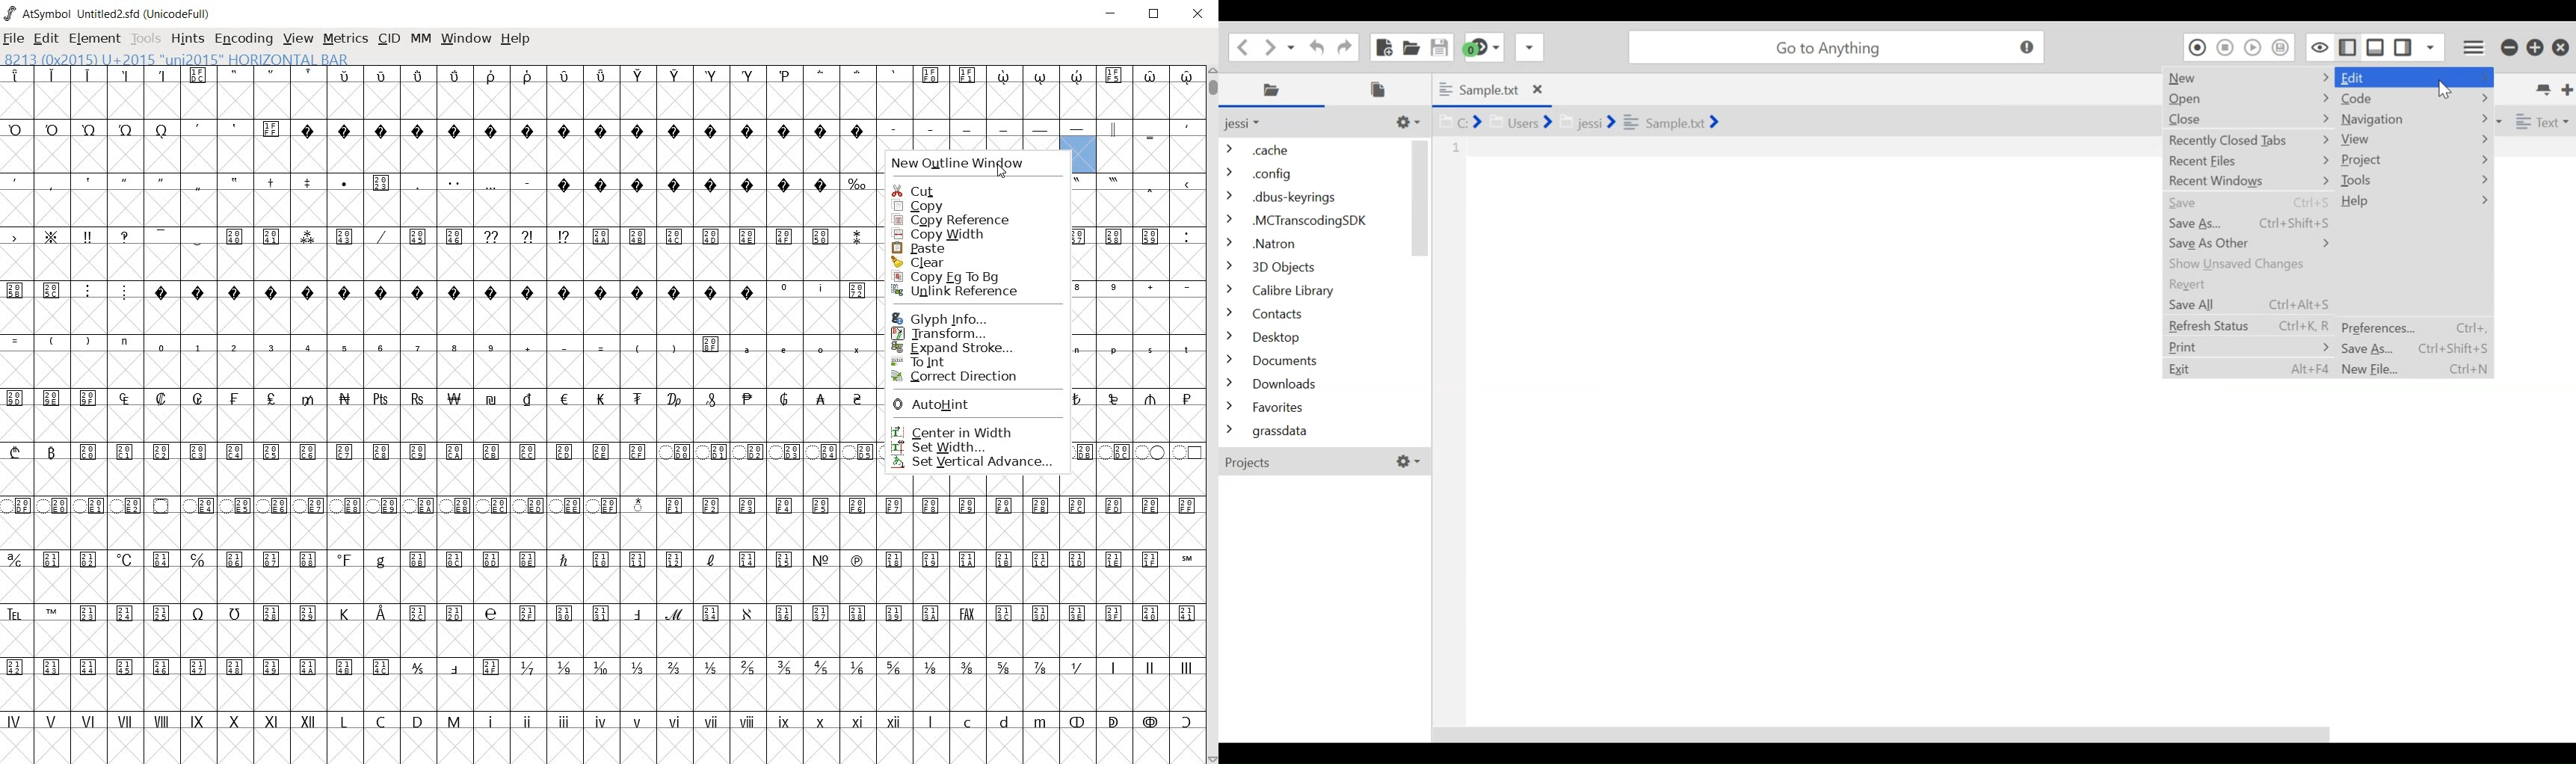  Describe the element at coordinates (16, 37) in the screenshot. I see `FILE` at that location.